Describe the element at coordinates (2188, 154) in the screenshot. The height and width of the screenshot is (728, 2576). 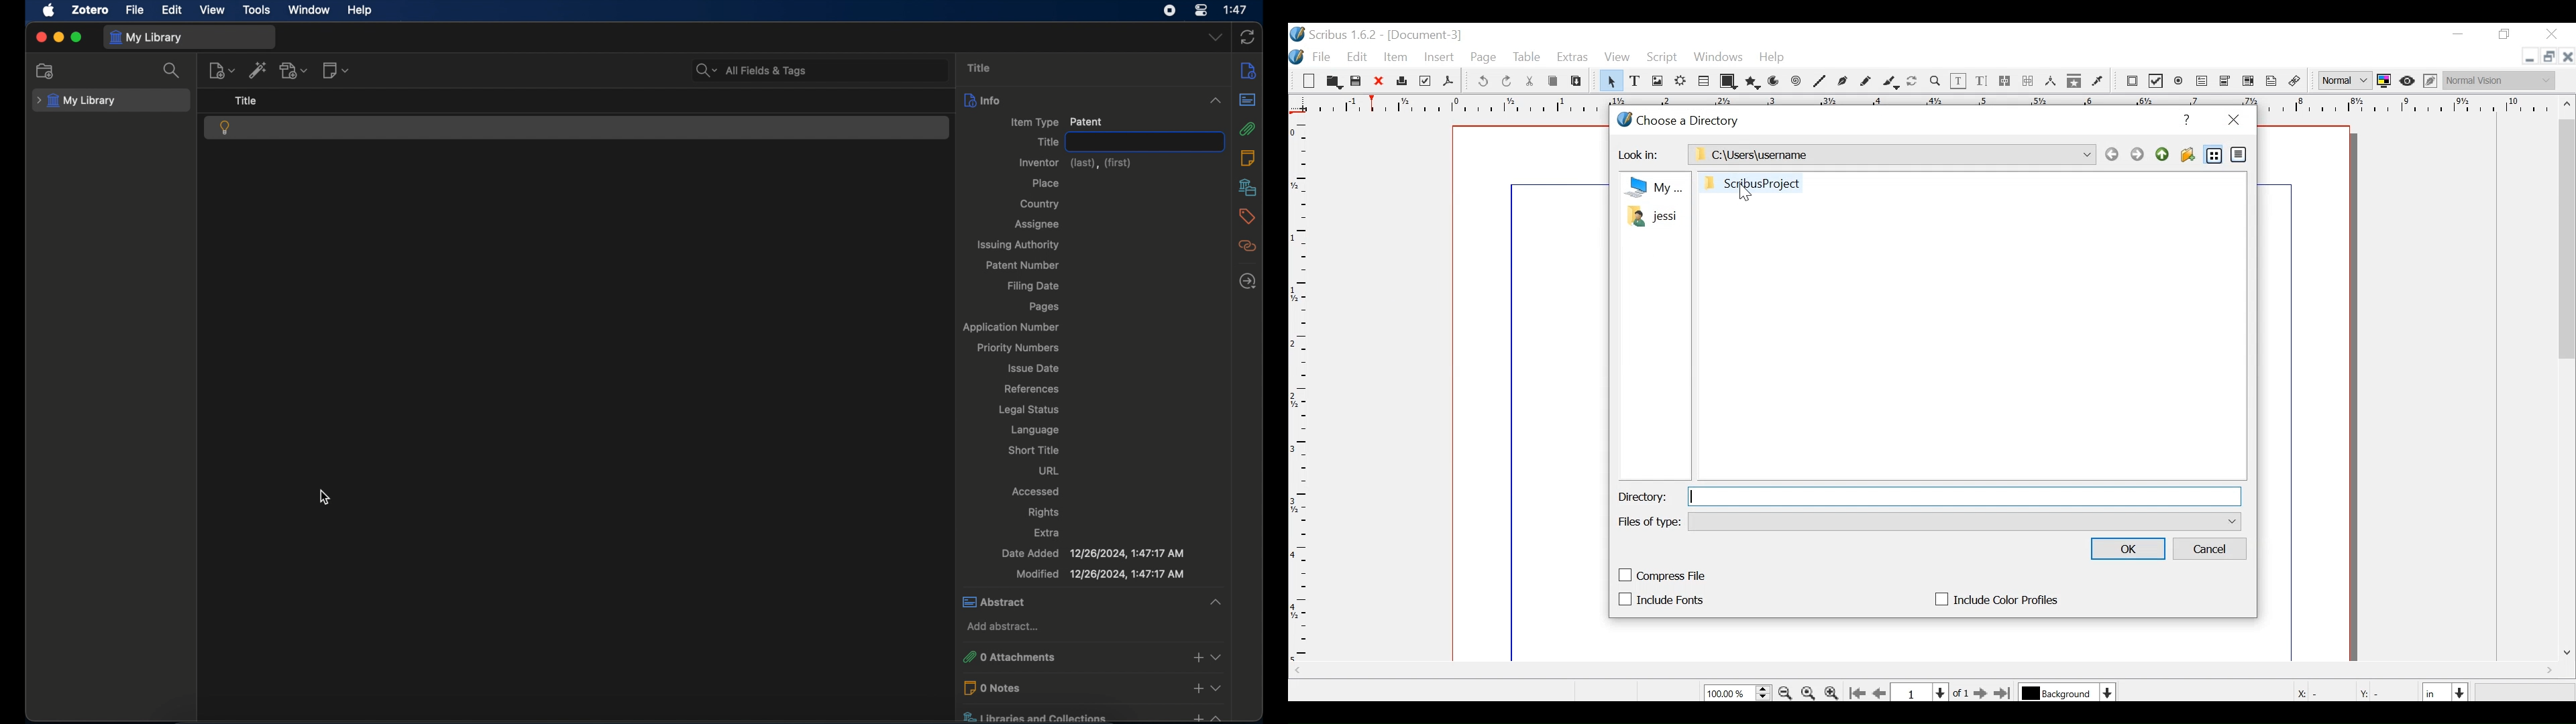
I see `Create Folder` at that location.